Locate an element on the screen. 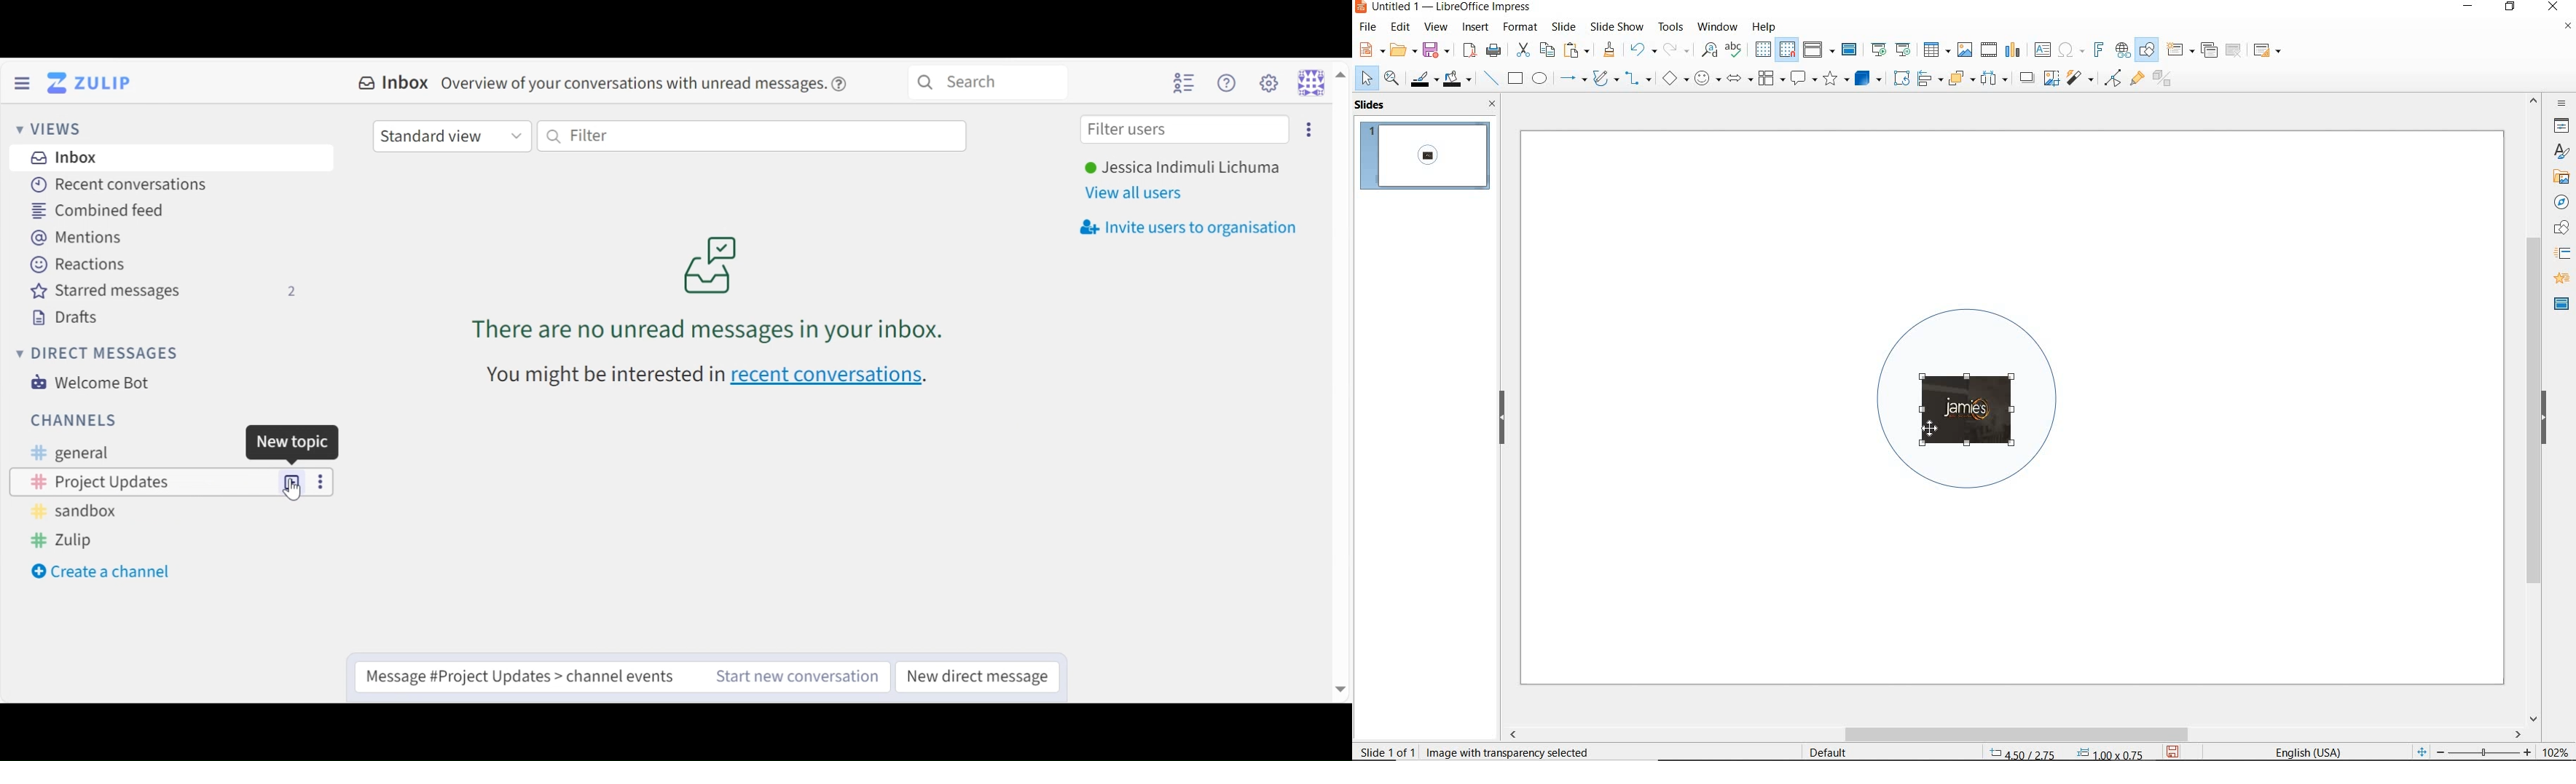 The height and width of the screenshot is (784, 2576). slides is located at coordinates (1373, 105).